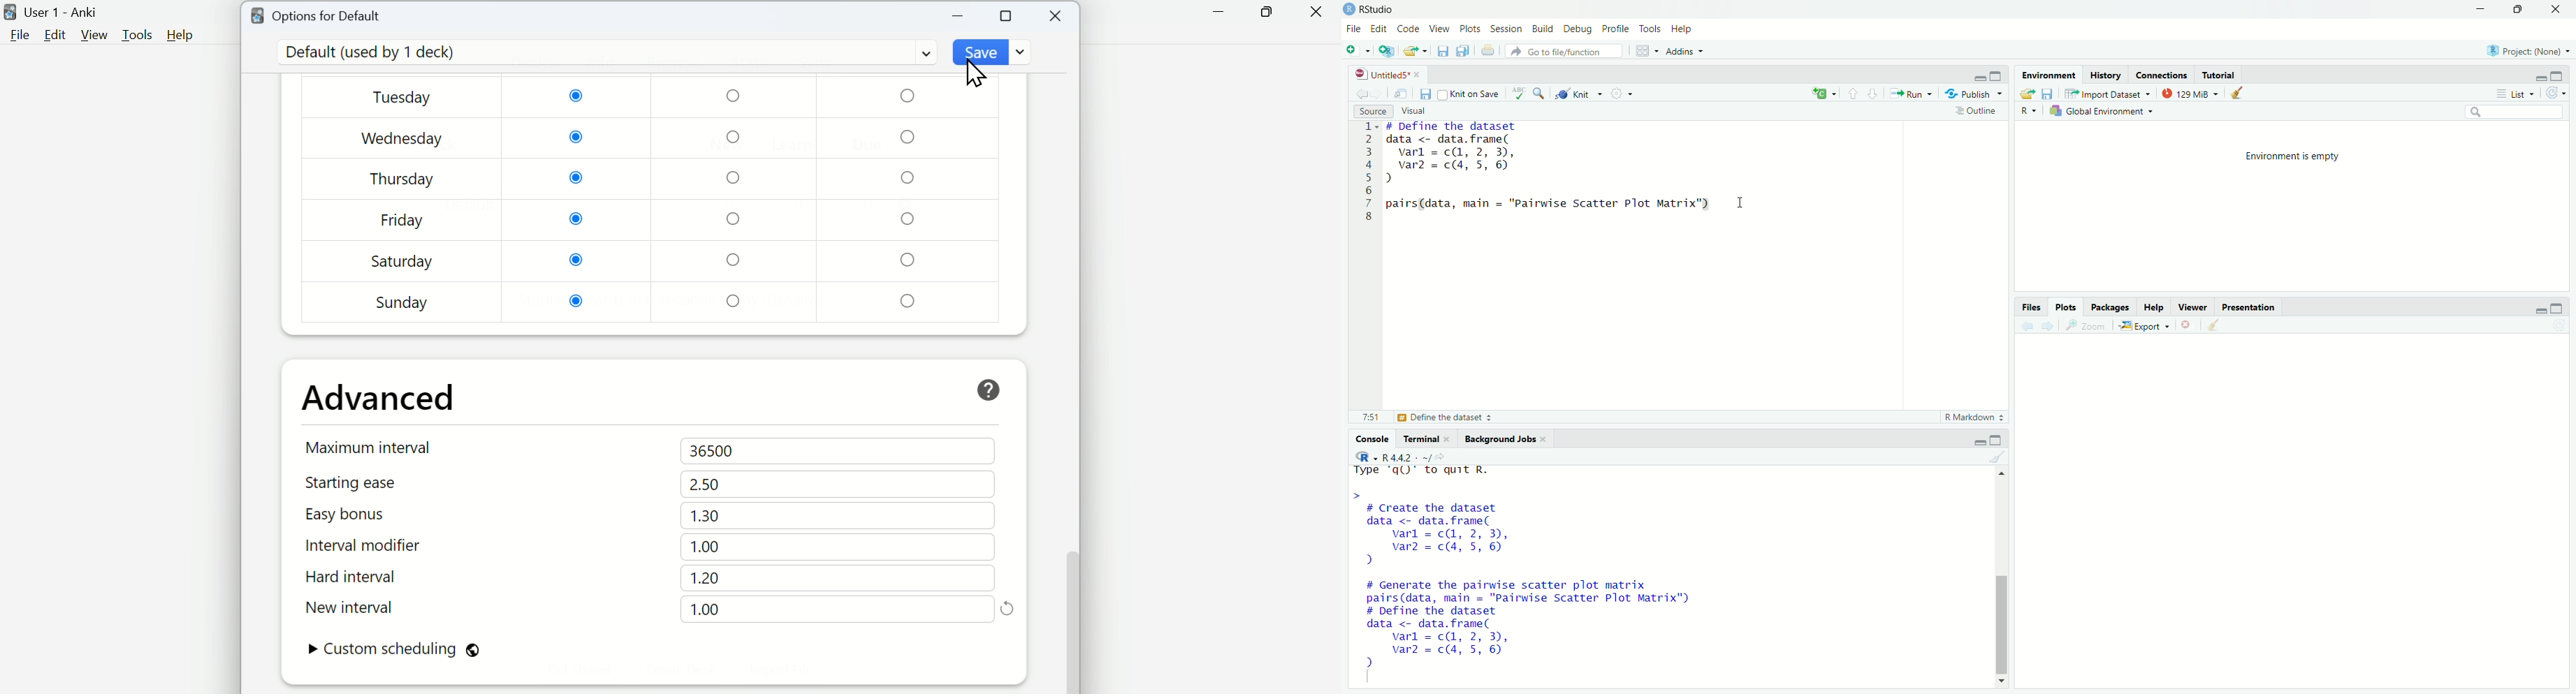  I want to click on Minimize, so click(2481, 8).